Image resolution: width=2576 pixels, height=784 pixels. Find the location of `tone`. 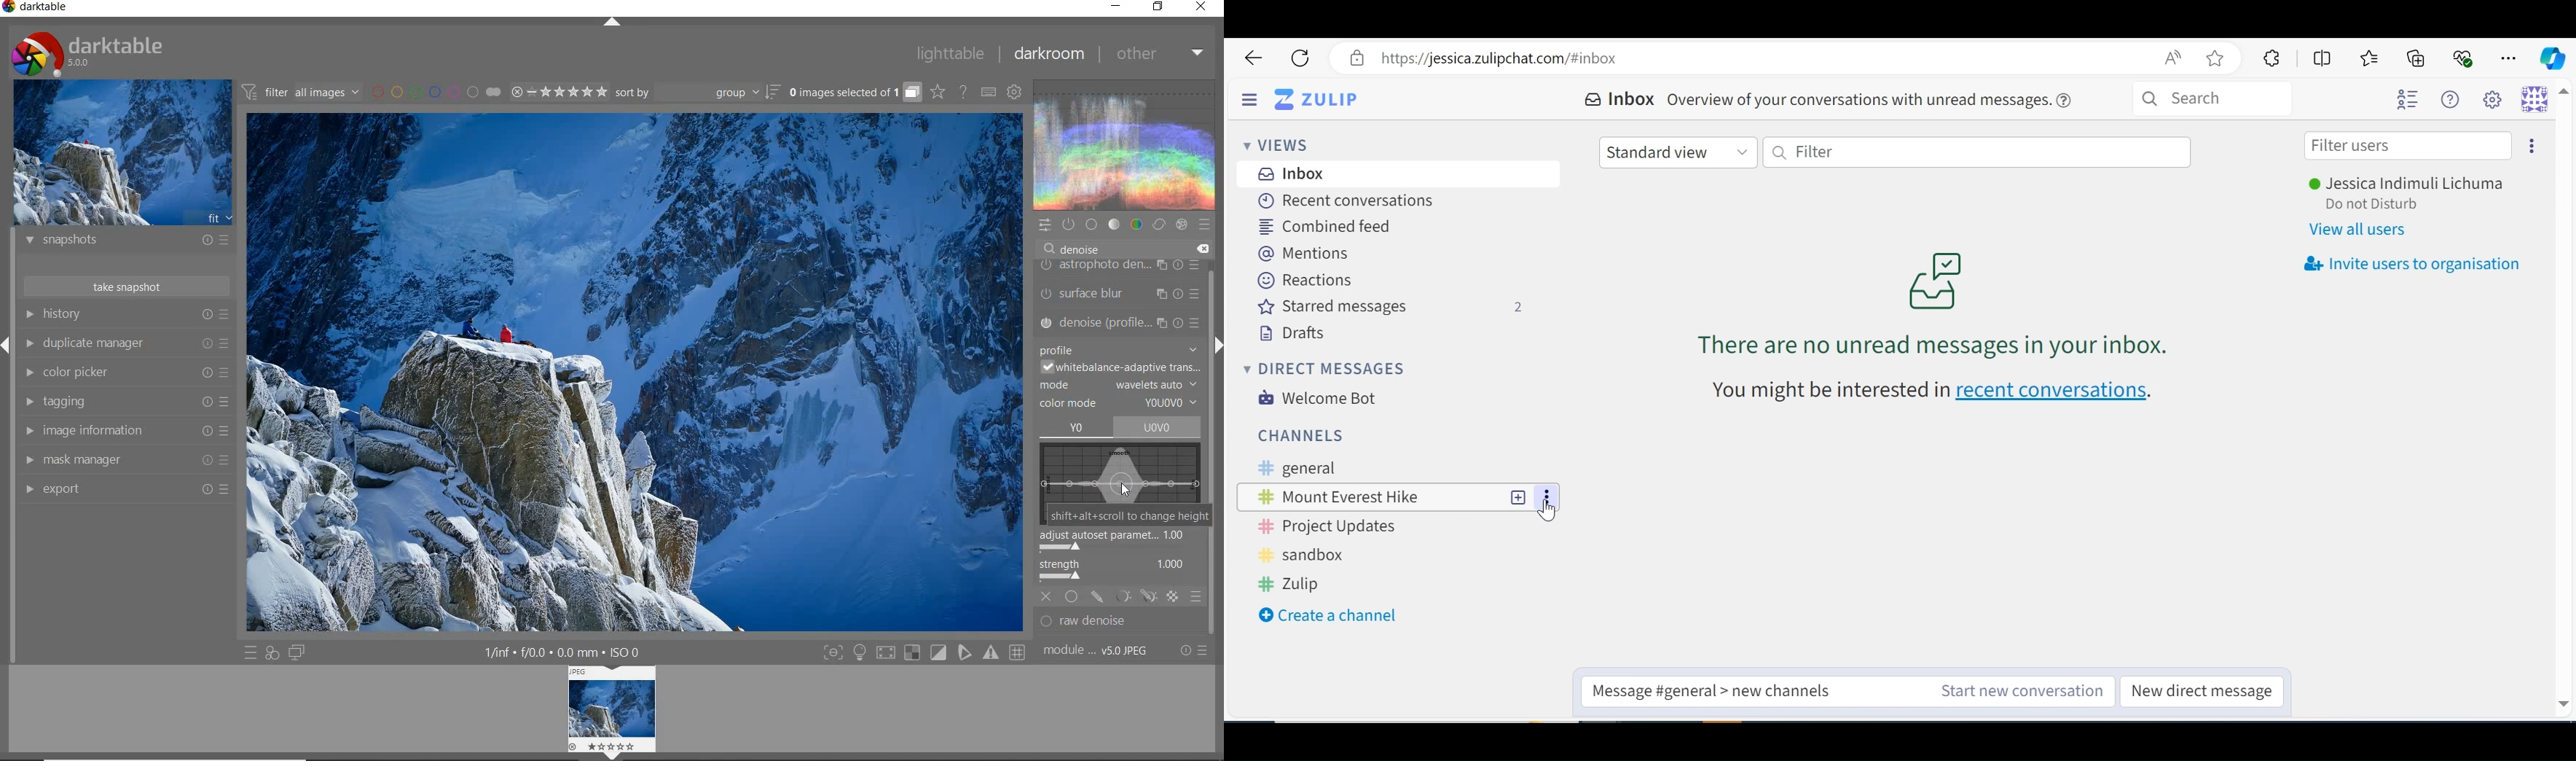

tone is located at coordinates (1113, 224).